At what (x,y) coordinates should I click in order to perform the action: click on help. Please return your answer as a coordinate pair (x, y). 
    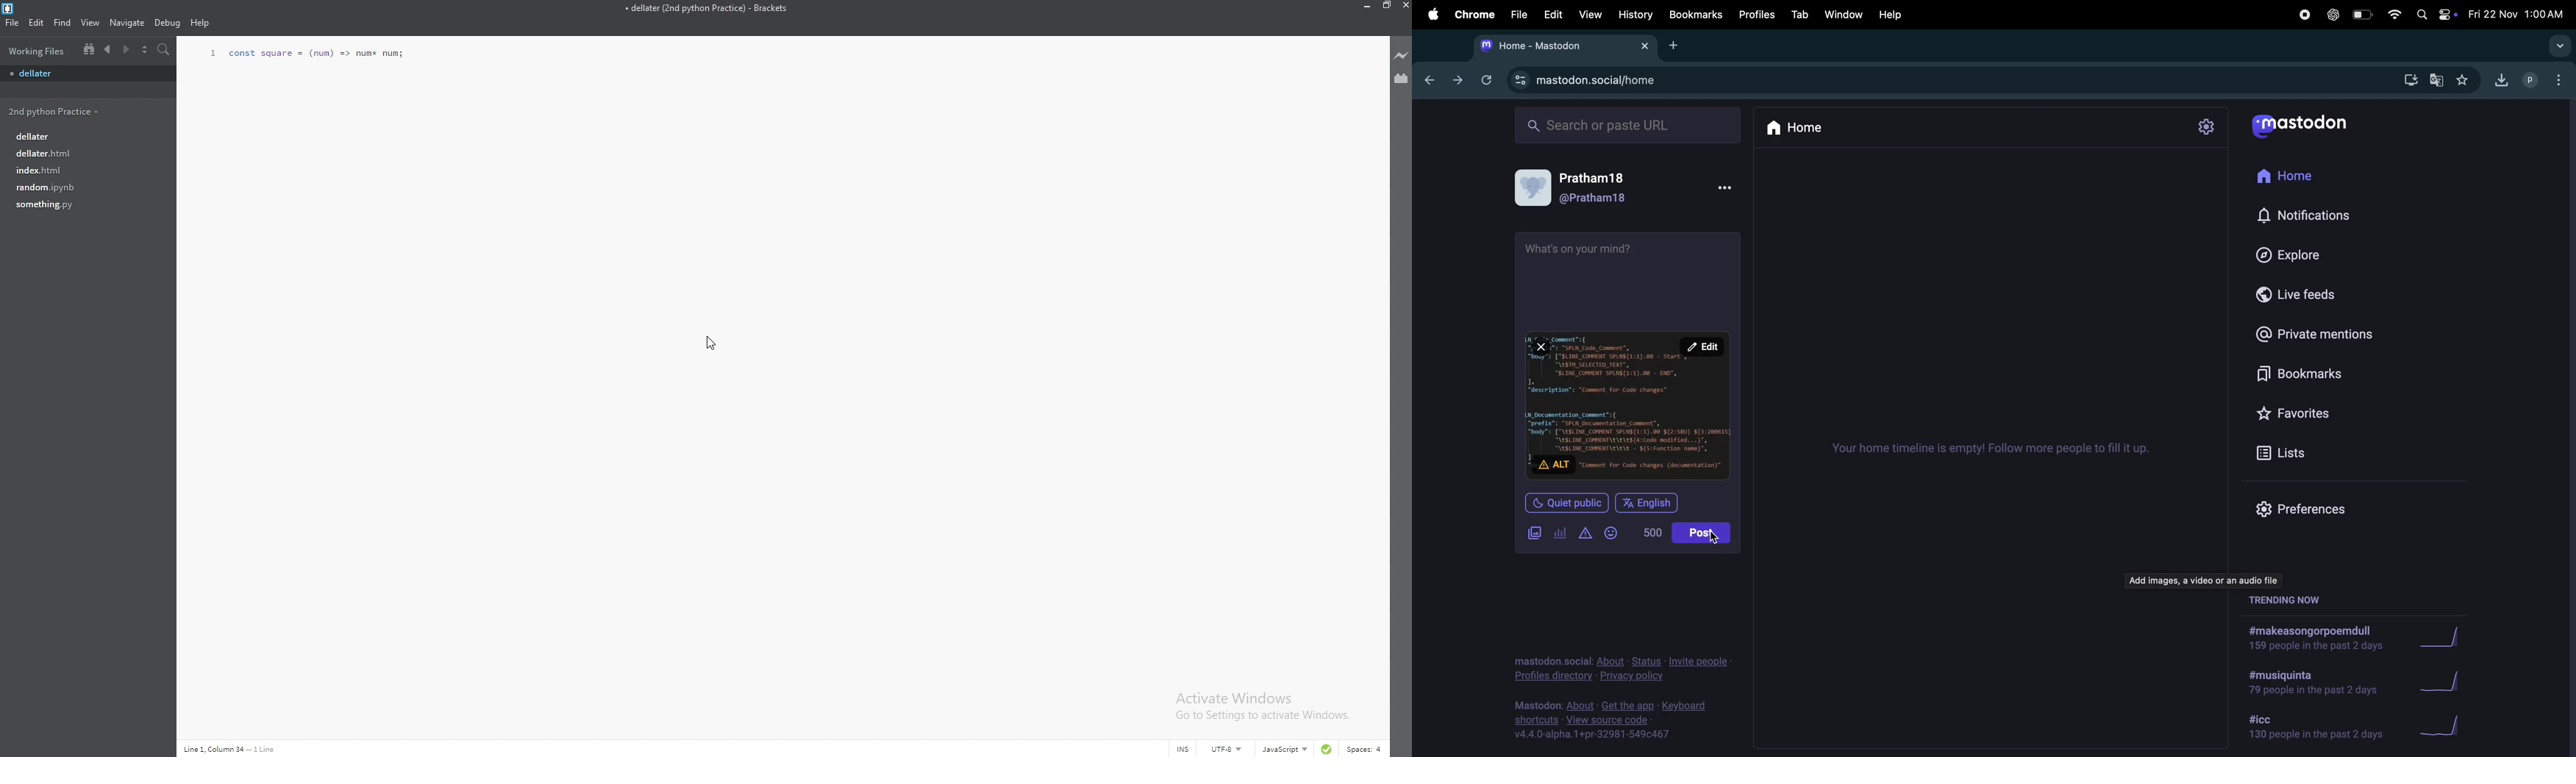
    Looking at the image, I should click on (1892, 15).